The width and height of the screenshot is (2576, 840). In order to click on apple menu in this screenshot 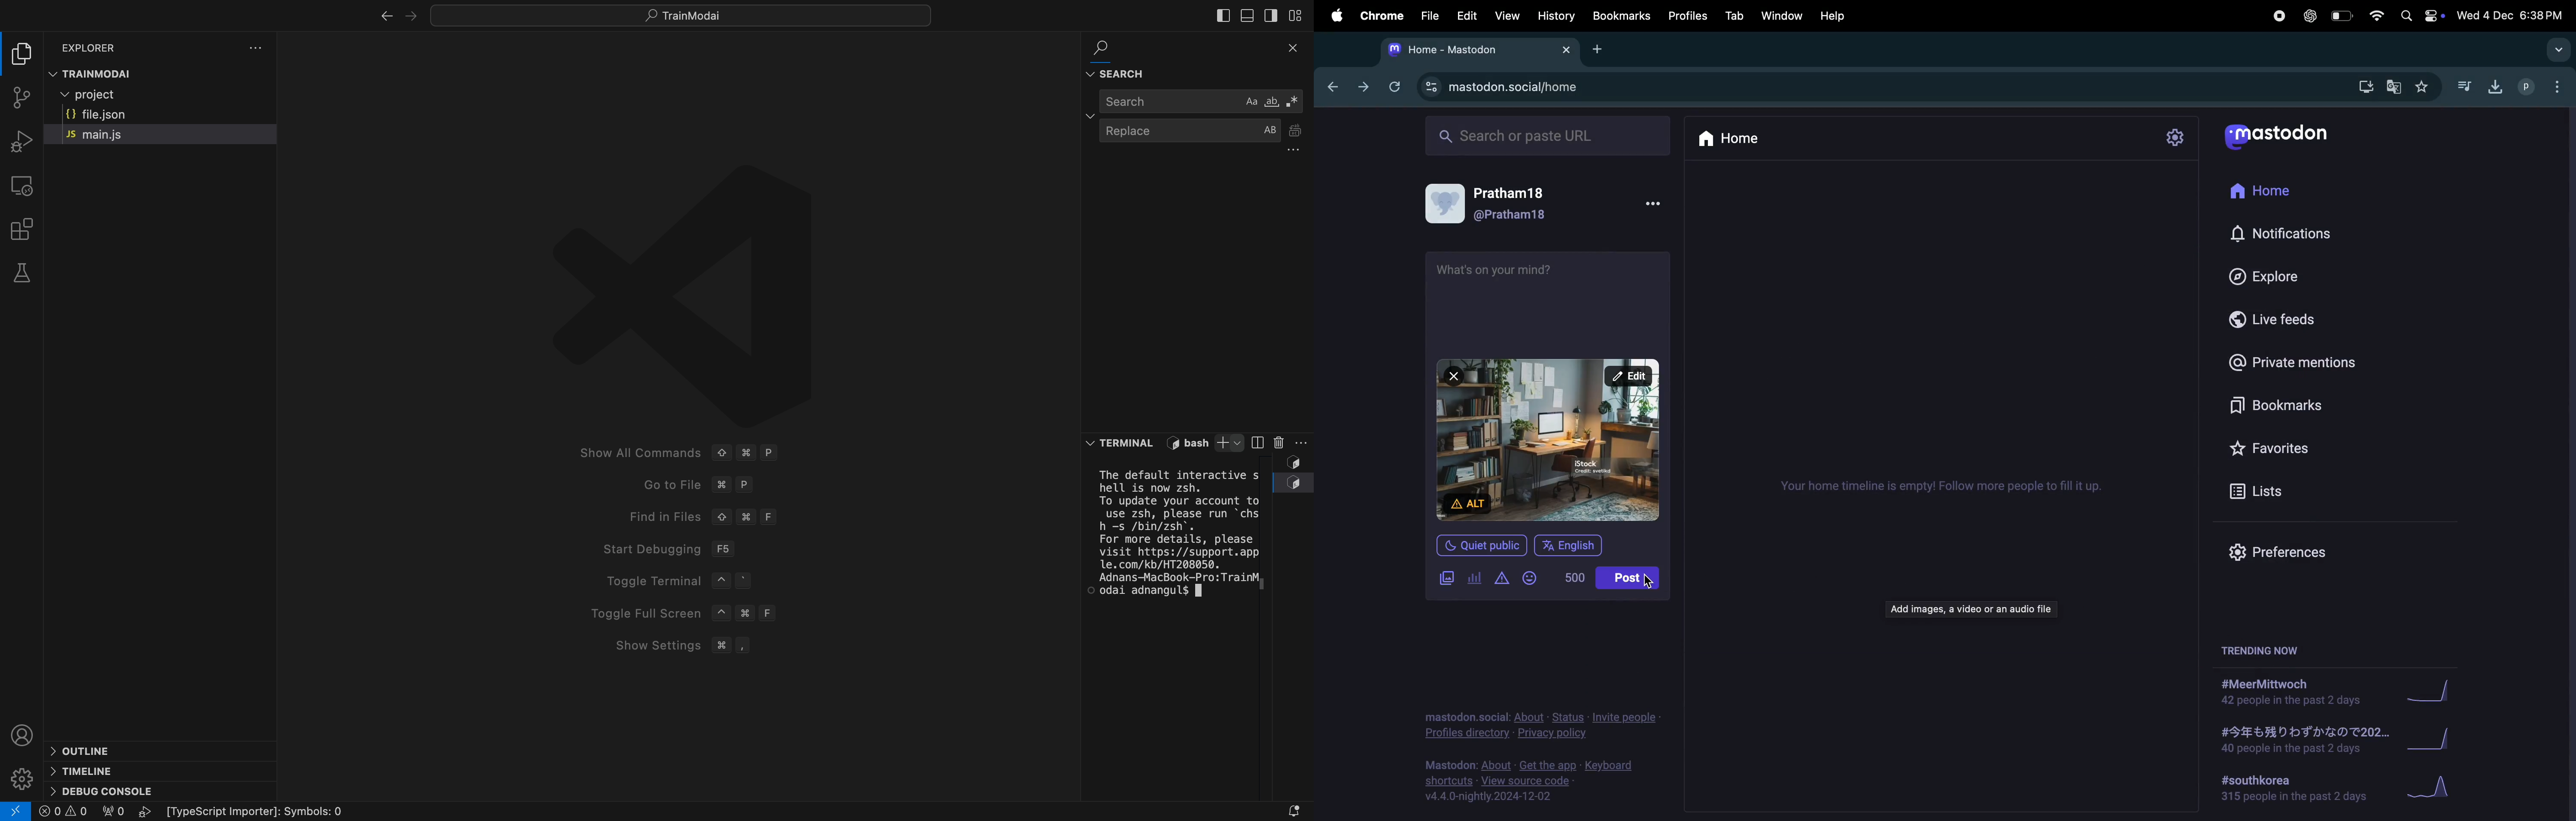, I will do `click(1334, 15)`.